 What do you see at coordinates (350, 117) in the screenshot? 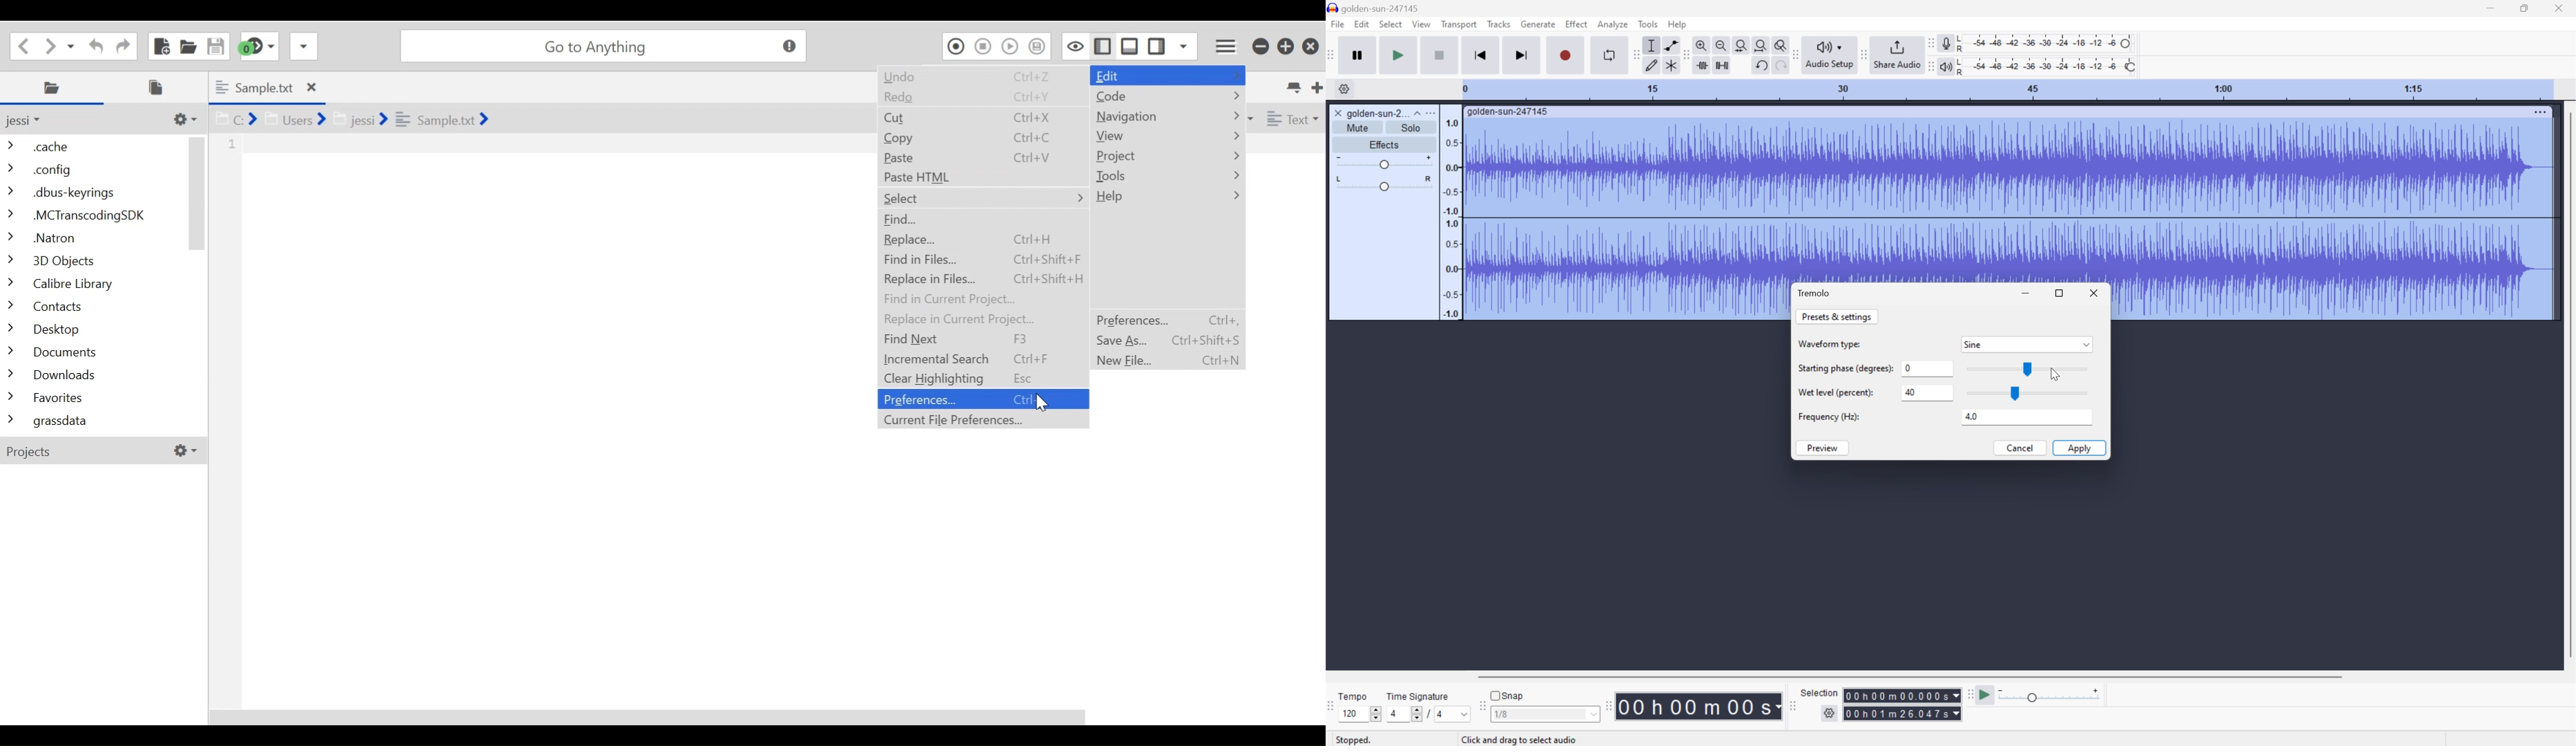
I see `Show in location` at bounding box center [350, 117].